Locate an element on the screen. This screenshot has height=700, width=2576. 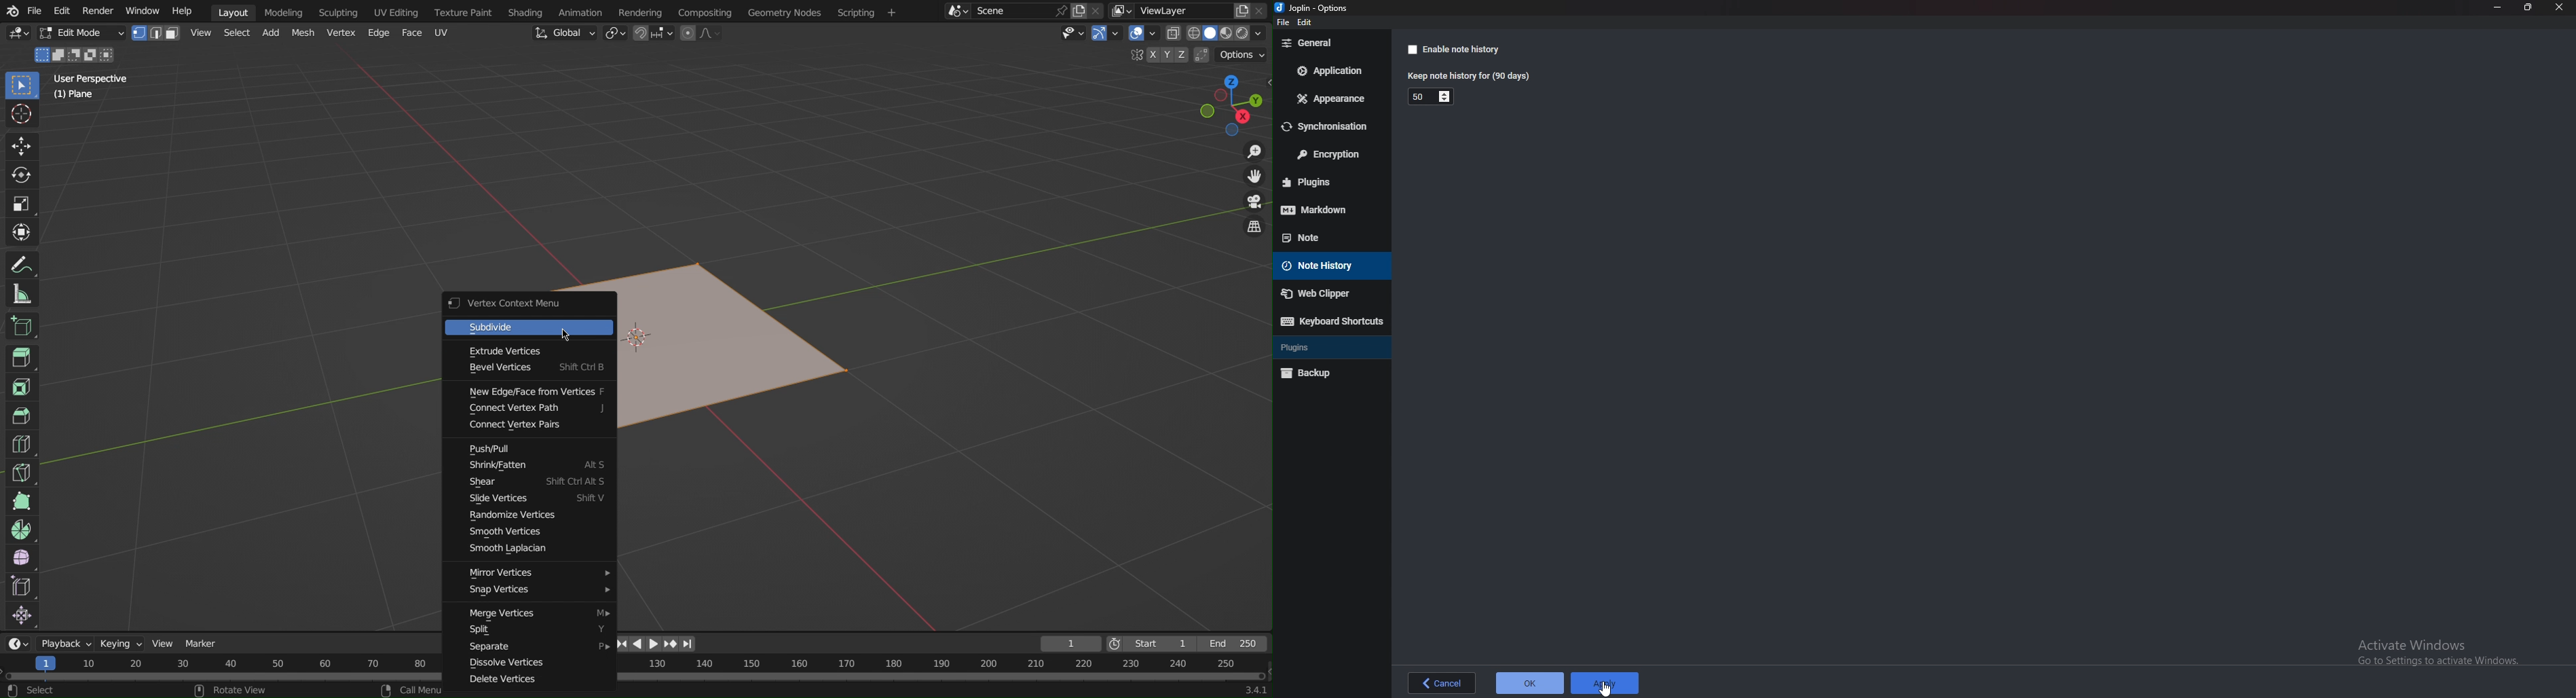
Activate Windows
Go to Settings to activate Windows. is located at coordinates (2437, 656).